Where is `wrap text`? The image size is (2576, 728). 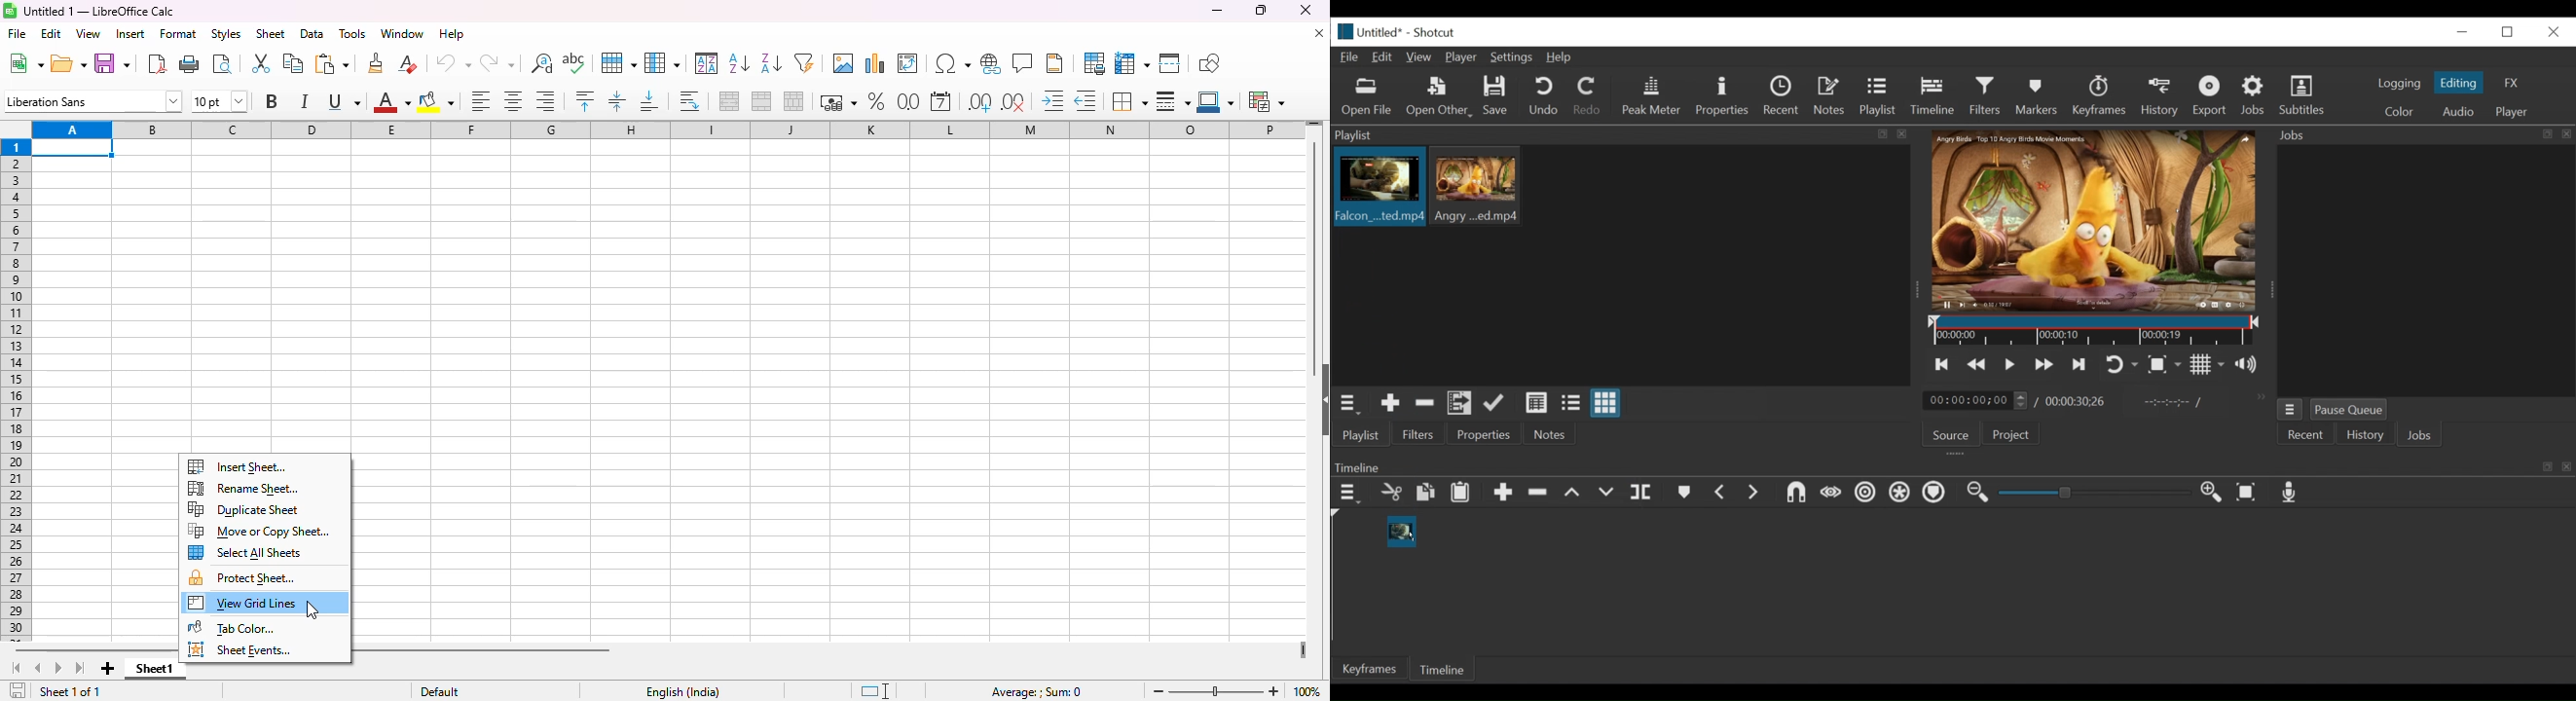
wrap text is located at coordinates (689, 100).